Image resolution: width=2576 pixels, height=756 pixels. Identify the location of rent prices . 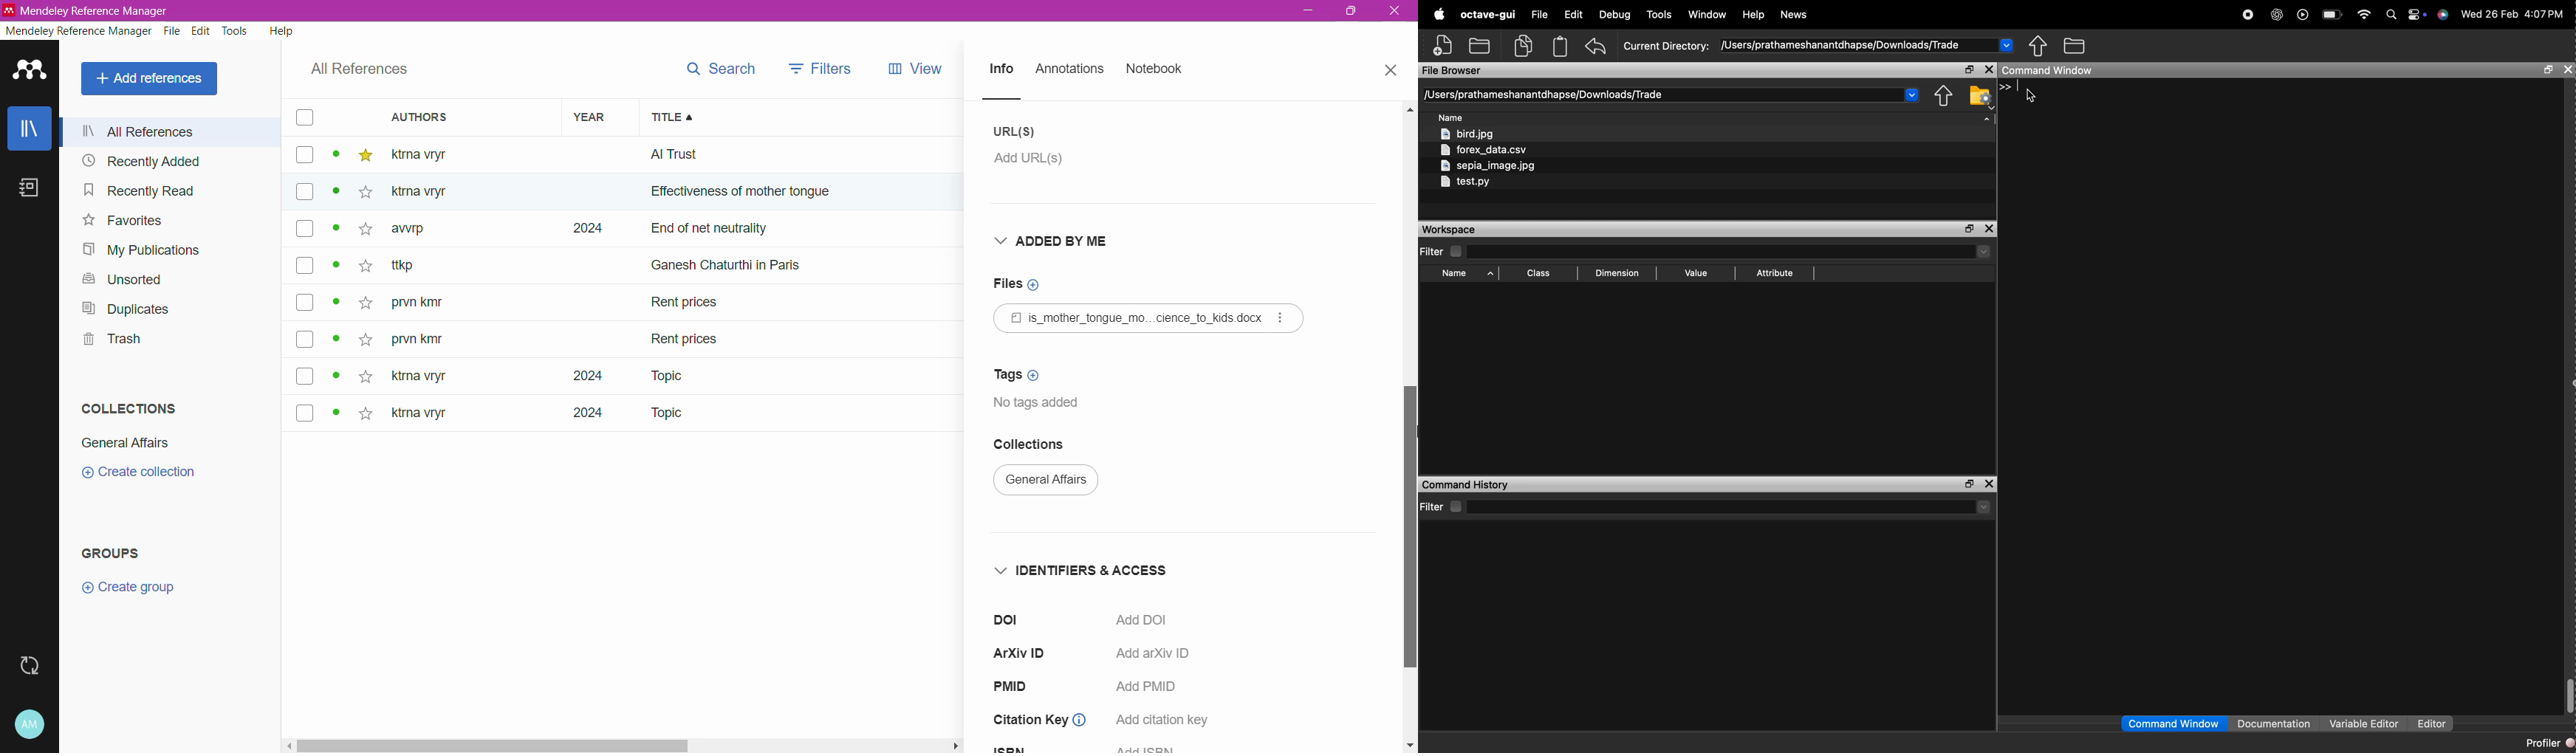
(687, 337).